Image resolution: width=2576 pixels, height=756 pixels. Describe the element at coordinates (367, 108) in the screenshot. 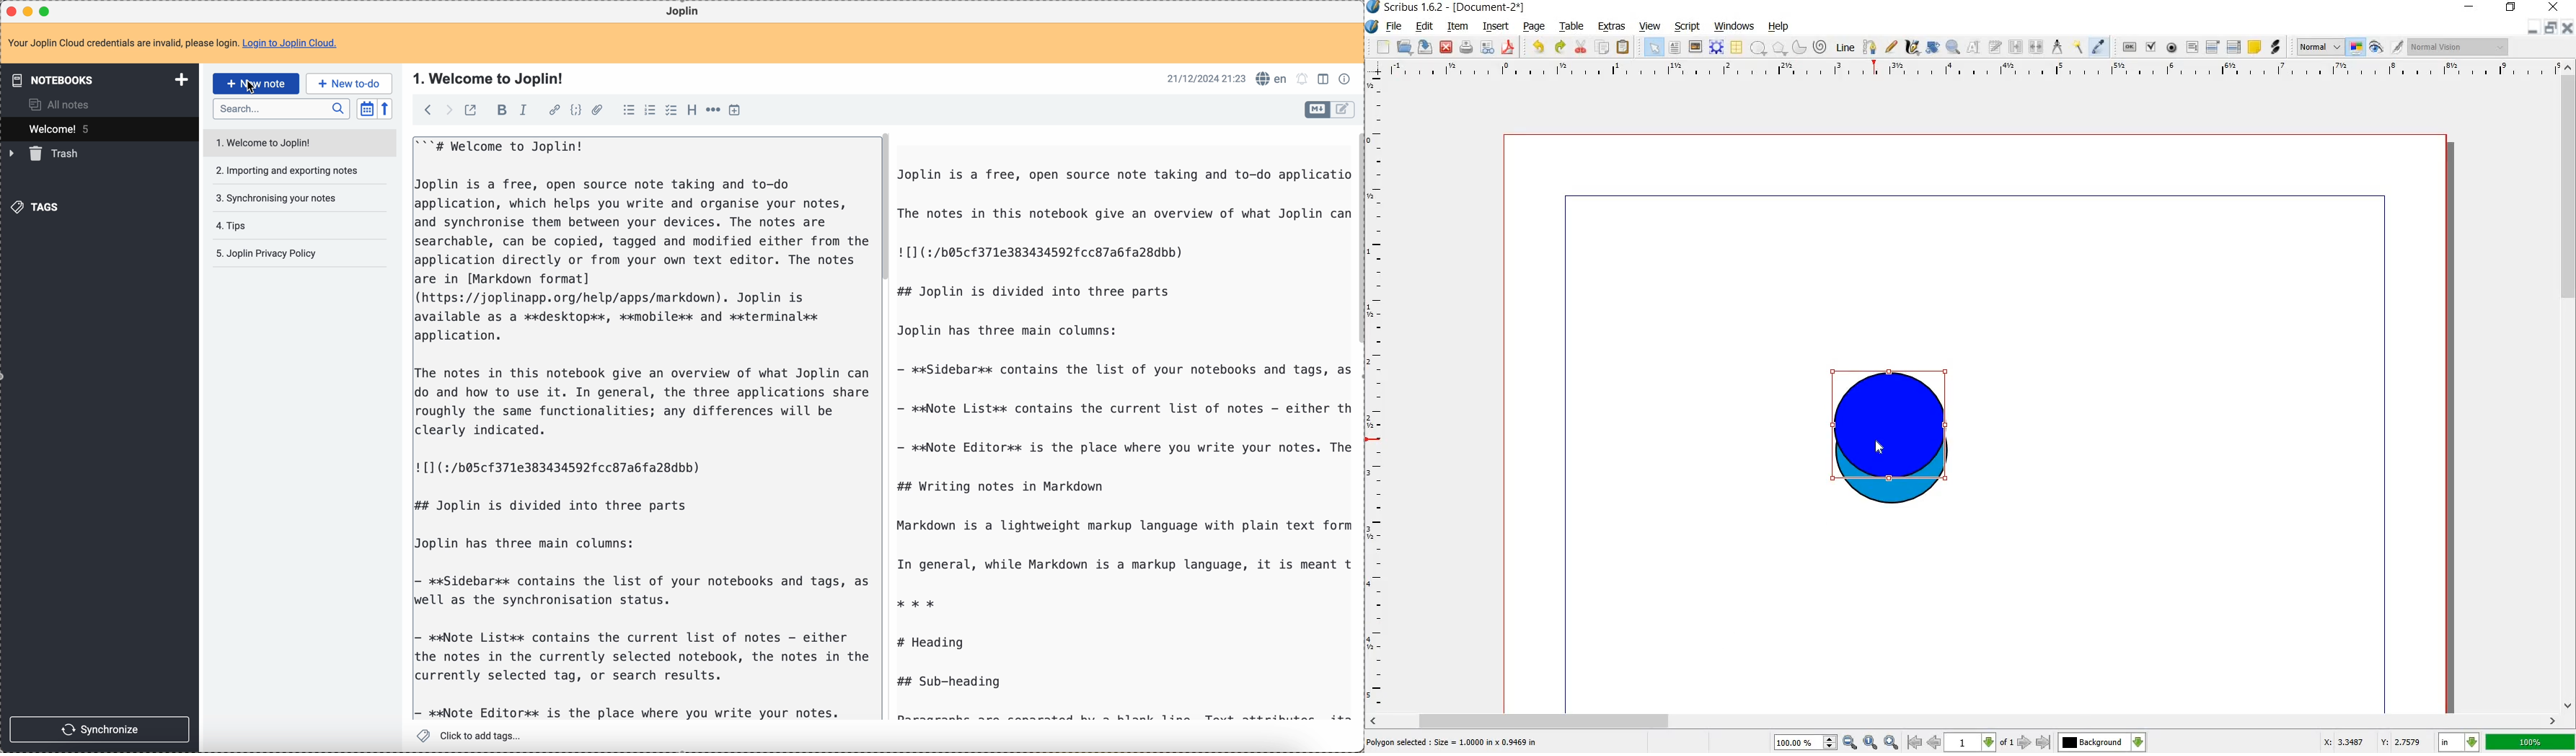

I see `toggle sort order field` at that location.